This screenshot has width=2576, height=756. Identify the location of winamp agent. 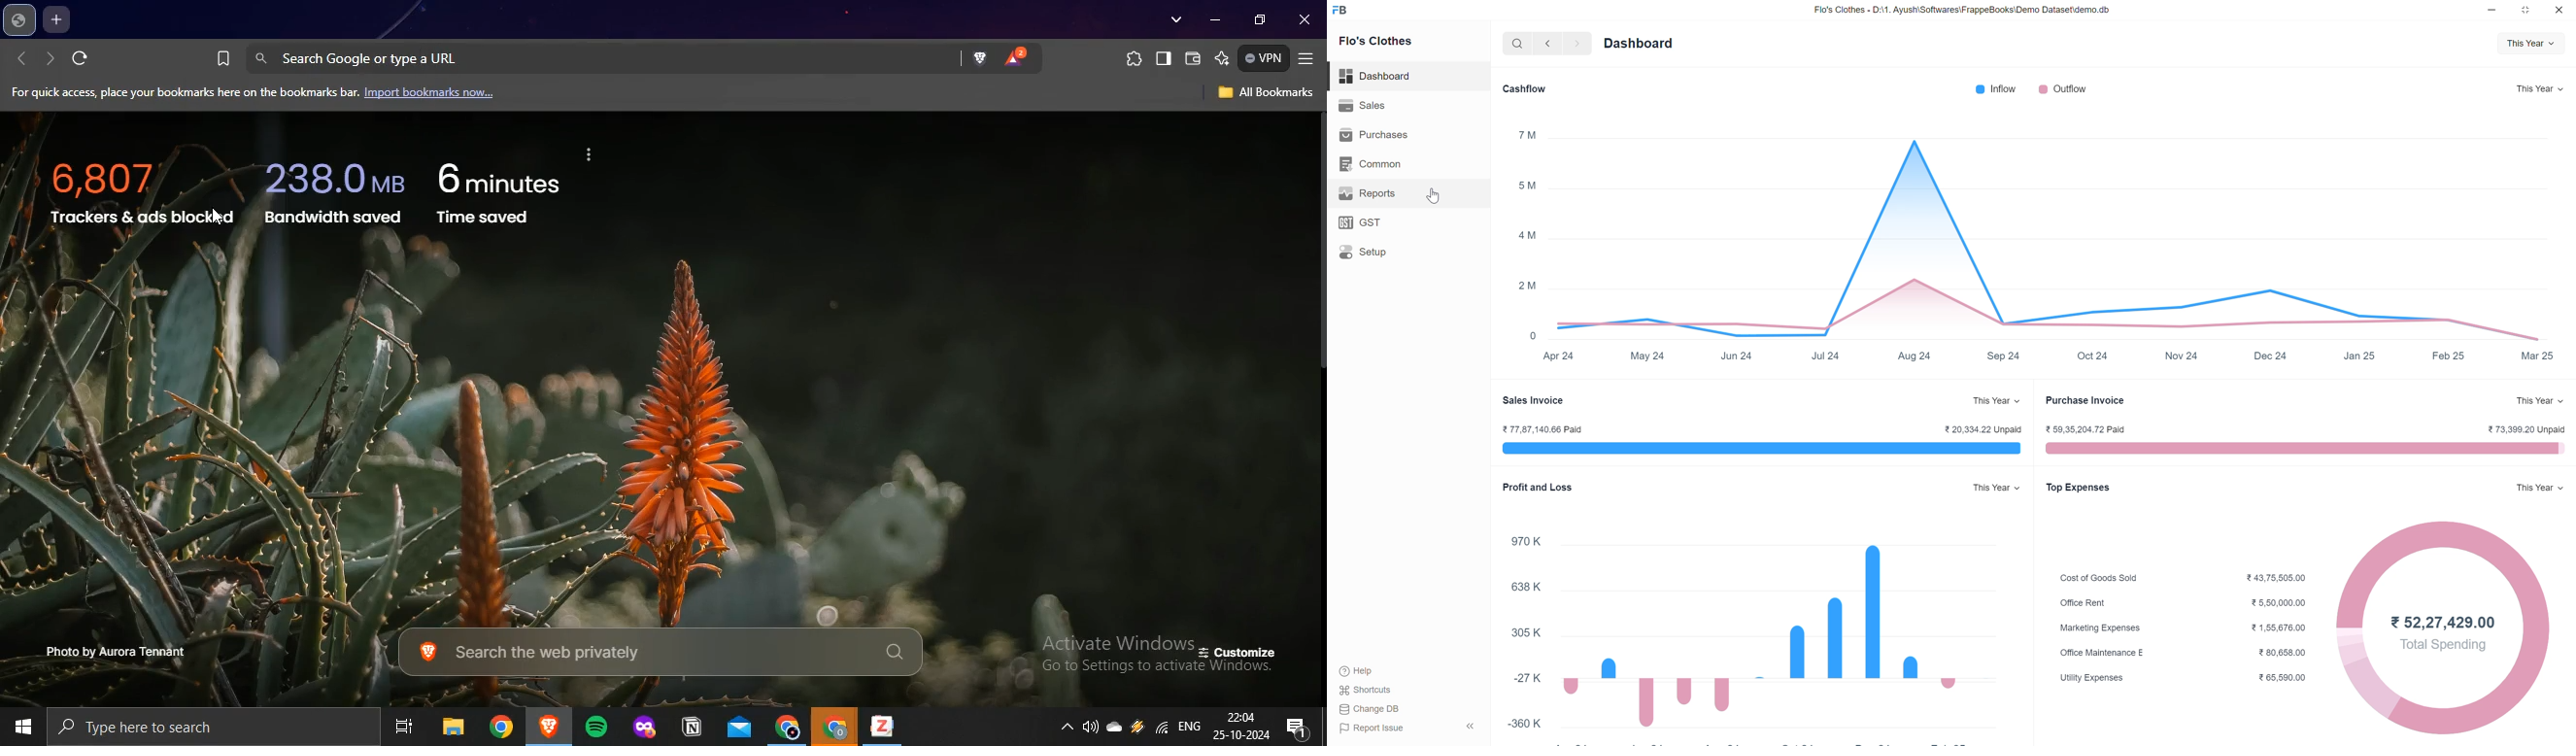
(1137, 725).